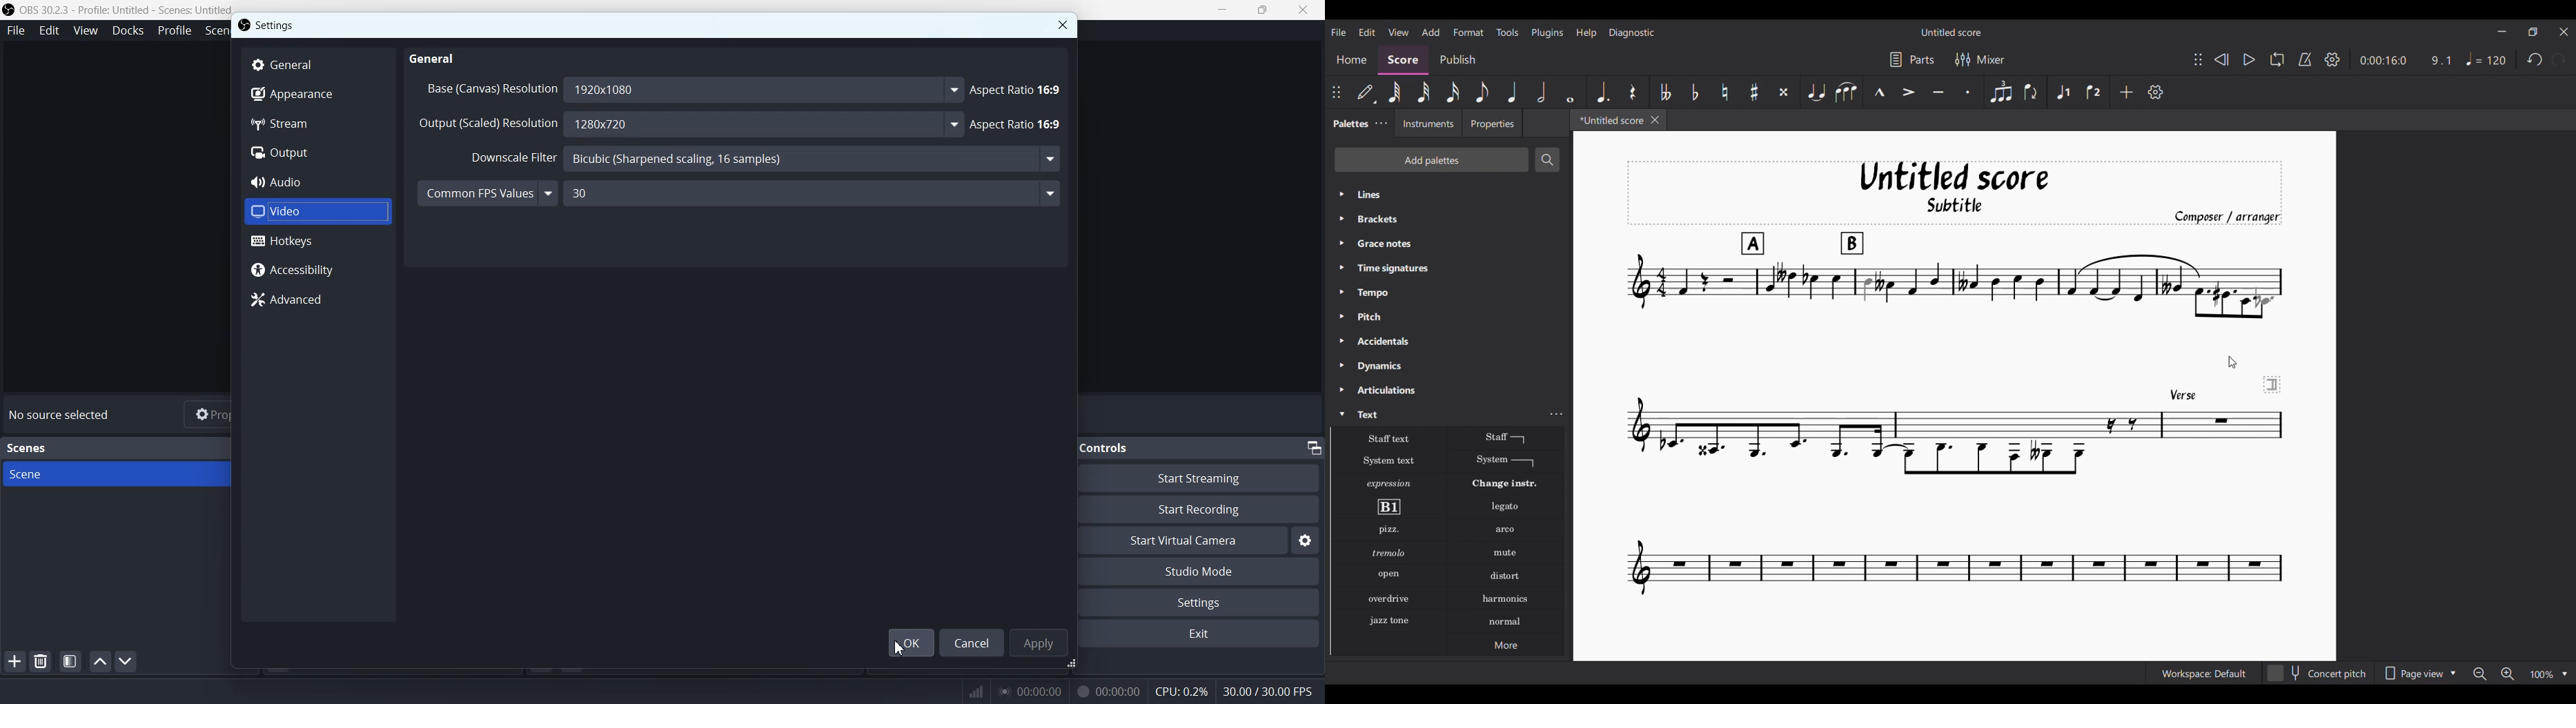 This screenshot has height=728, width=2576. Describe the element at coordinates (2550, 673) in the screenshot. I see `Zoom options` at that location.